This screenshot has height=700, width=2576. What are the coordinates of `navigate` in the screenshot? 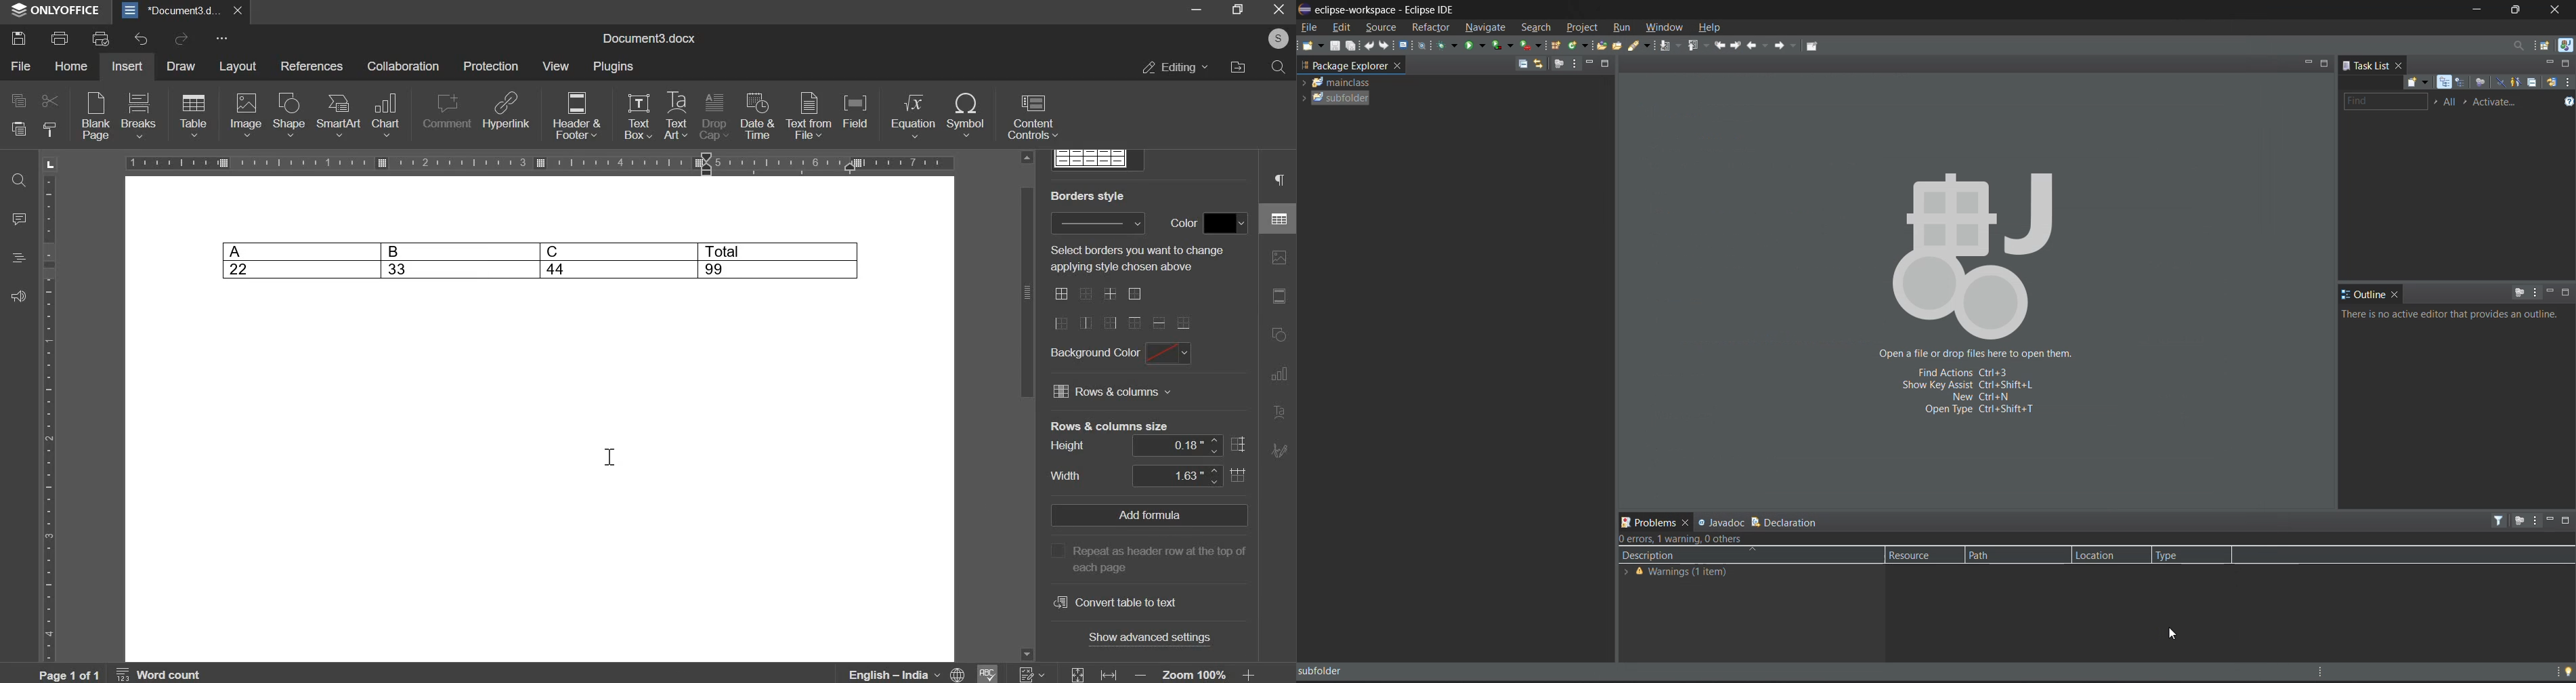 It's located at (1484, 27).